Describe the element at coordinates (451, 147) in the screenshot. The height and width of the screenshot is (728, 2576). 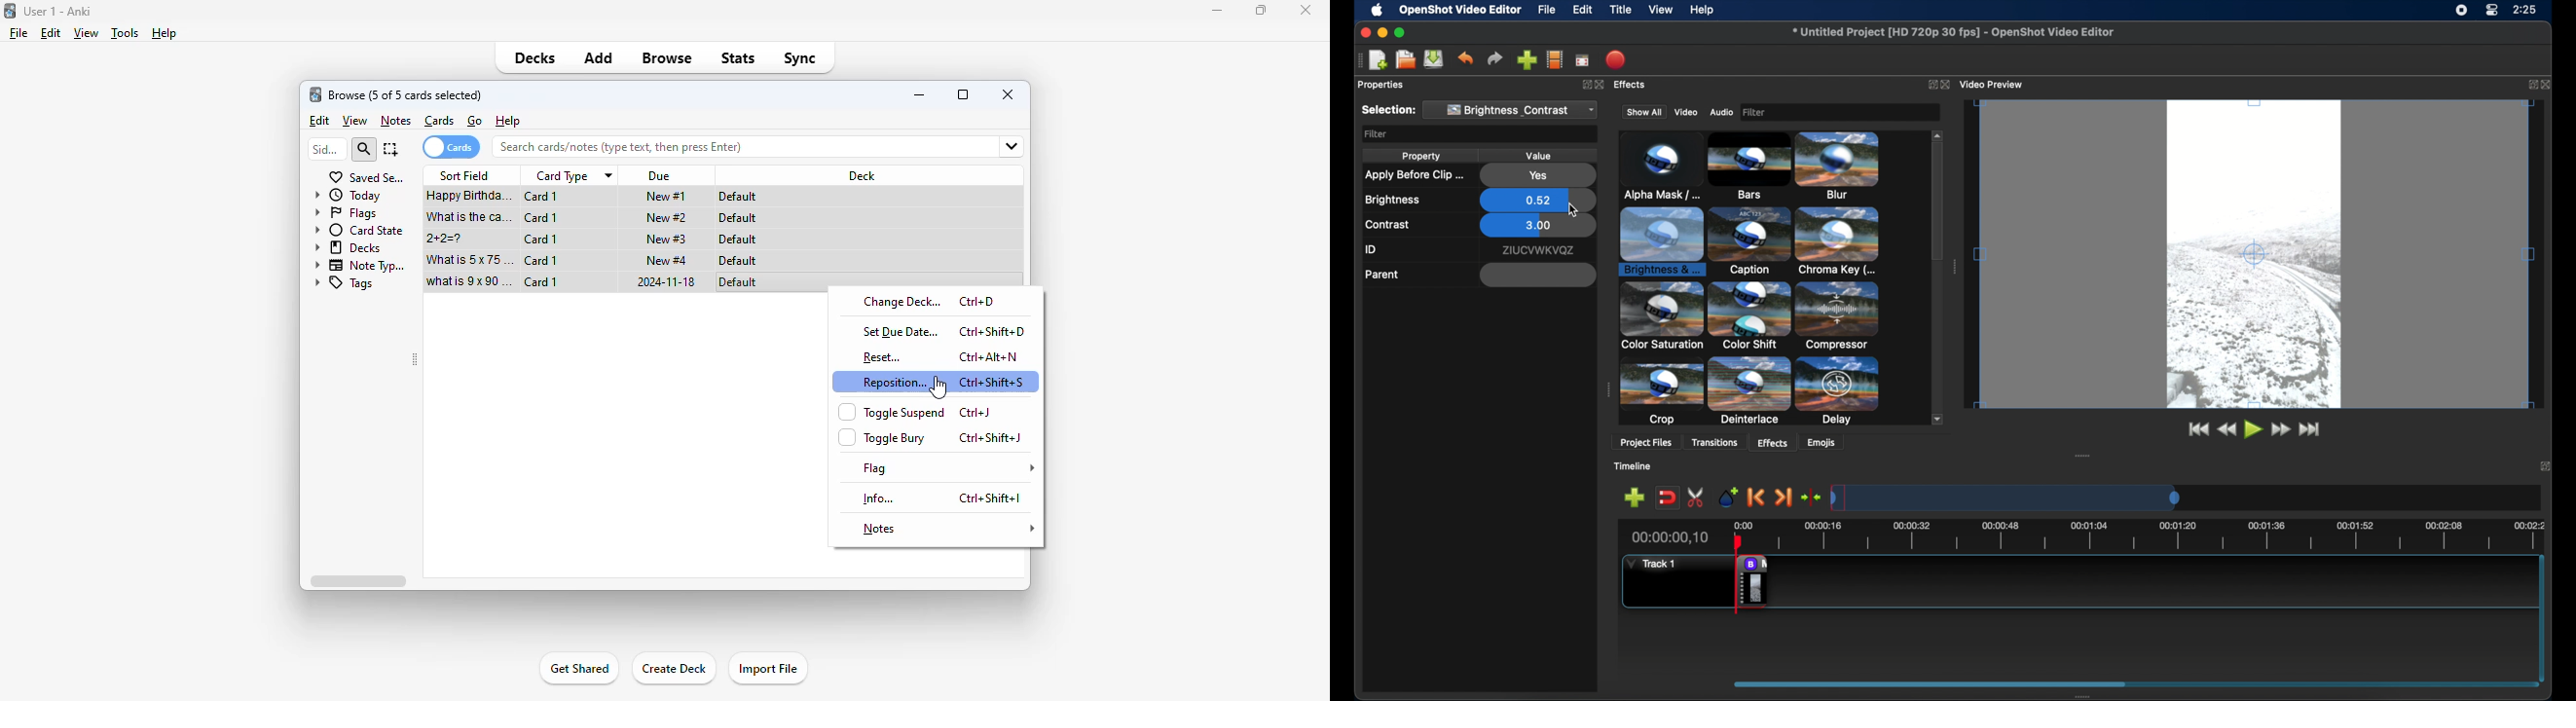
I see `cards` at that location.